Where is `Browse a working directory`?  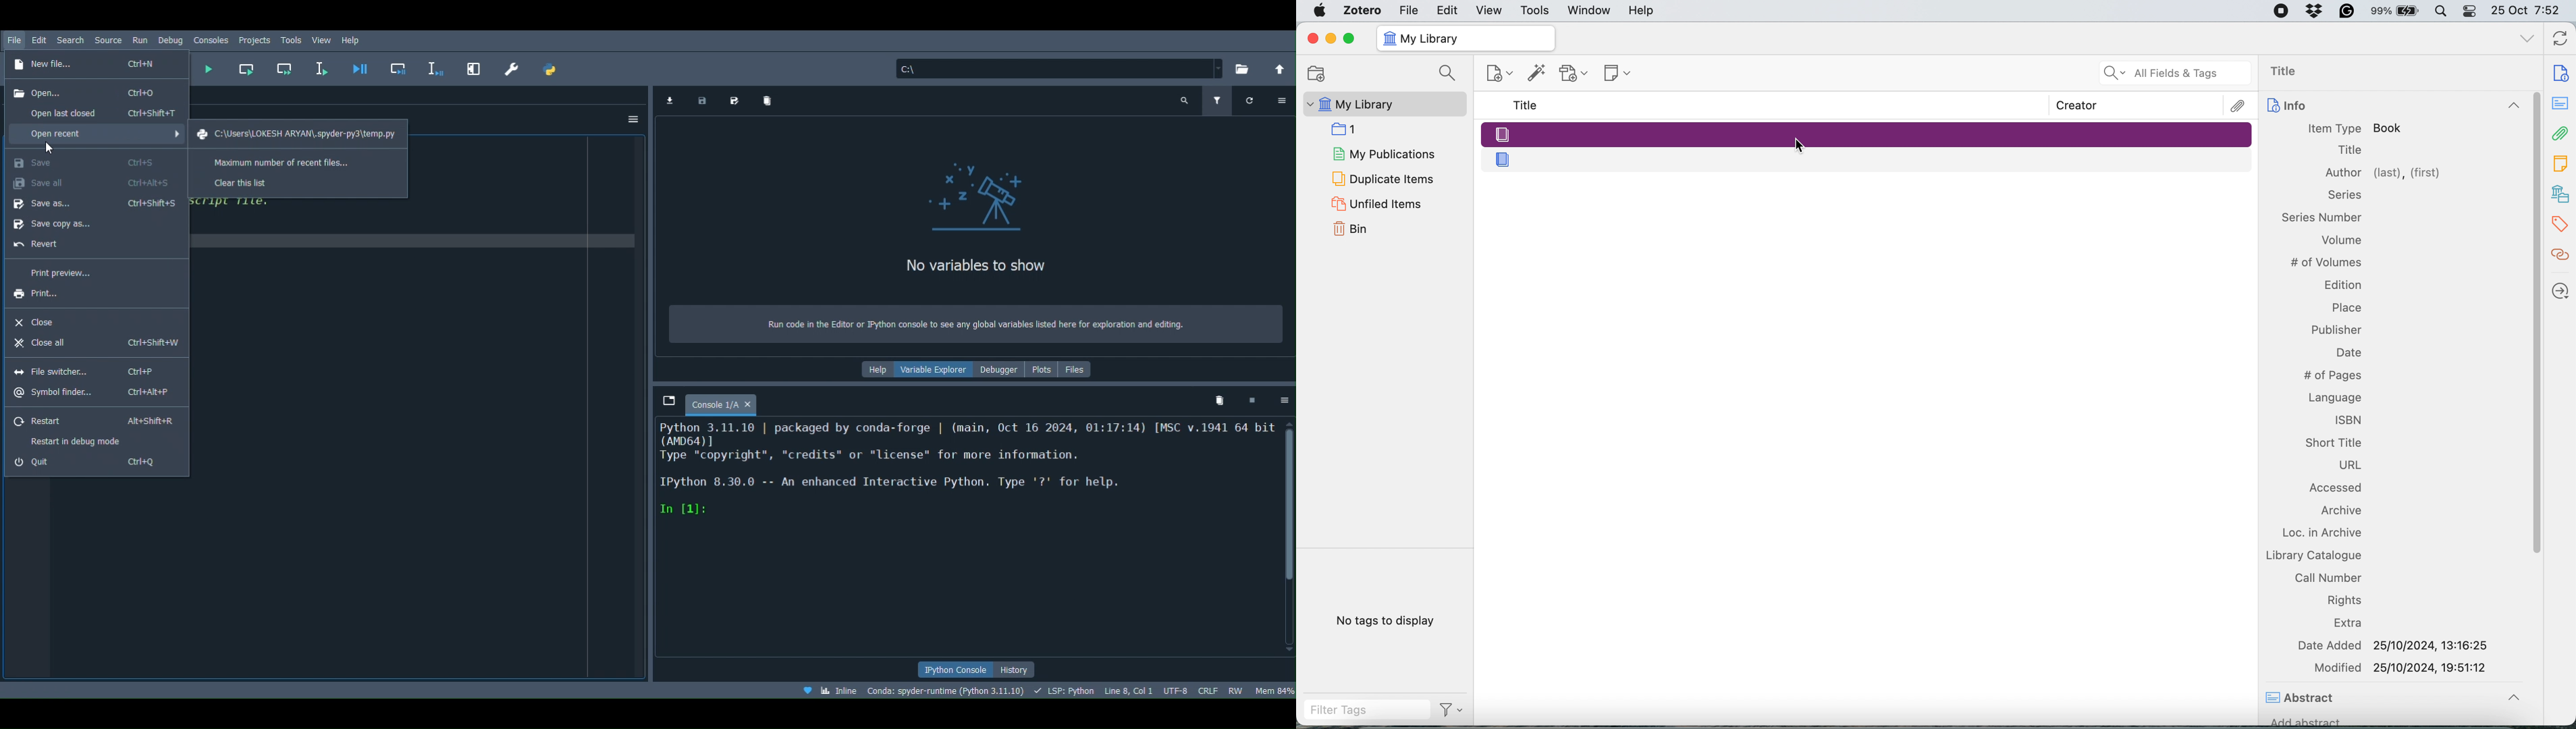
Browse a working directory is located at coordinates (1240, 67).